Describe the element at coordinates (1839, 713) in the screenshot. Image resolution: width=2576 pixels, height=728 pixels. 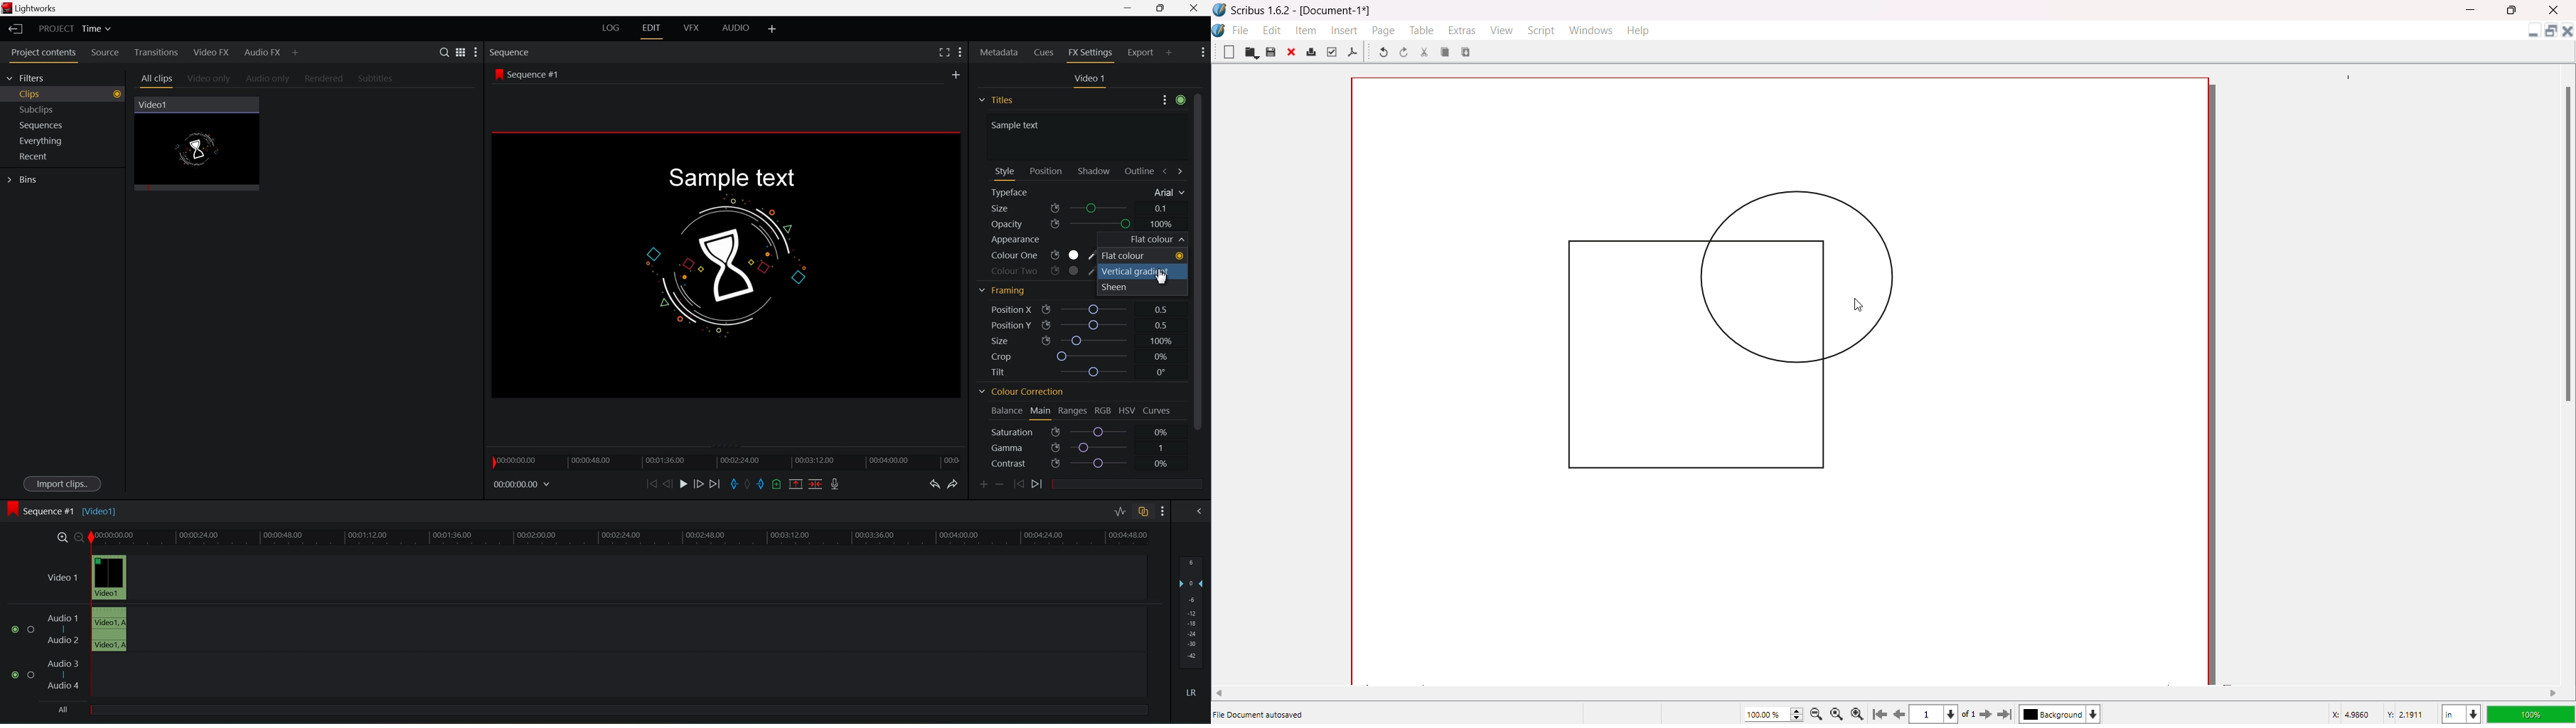
I see `Zoom to 100` at that location.